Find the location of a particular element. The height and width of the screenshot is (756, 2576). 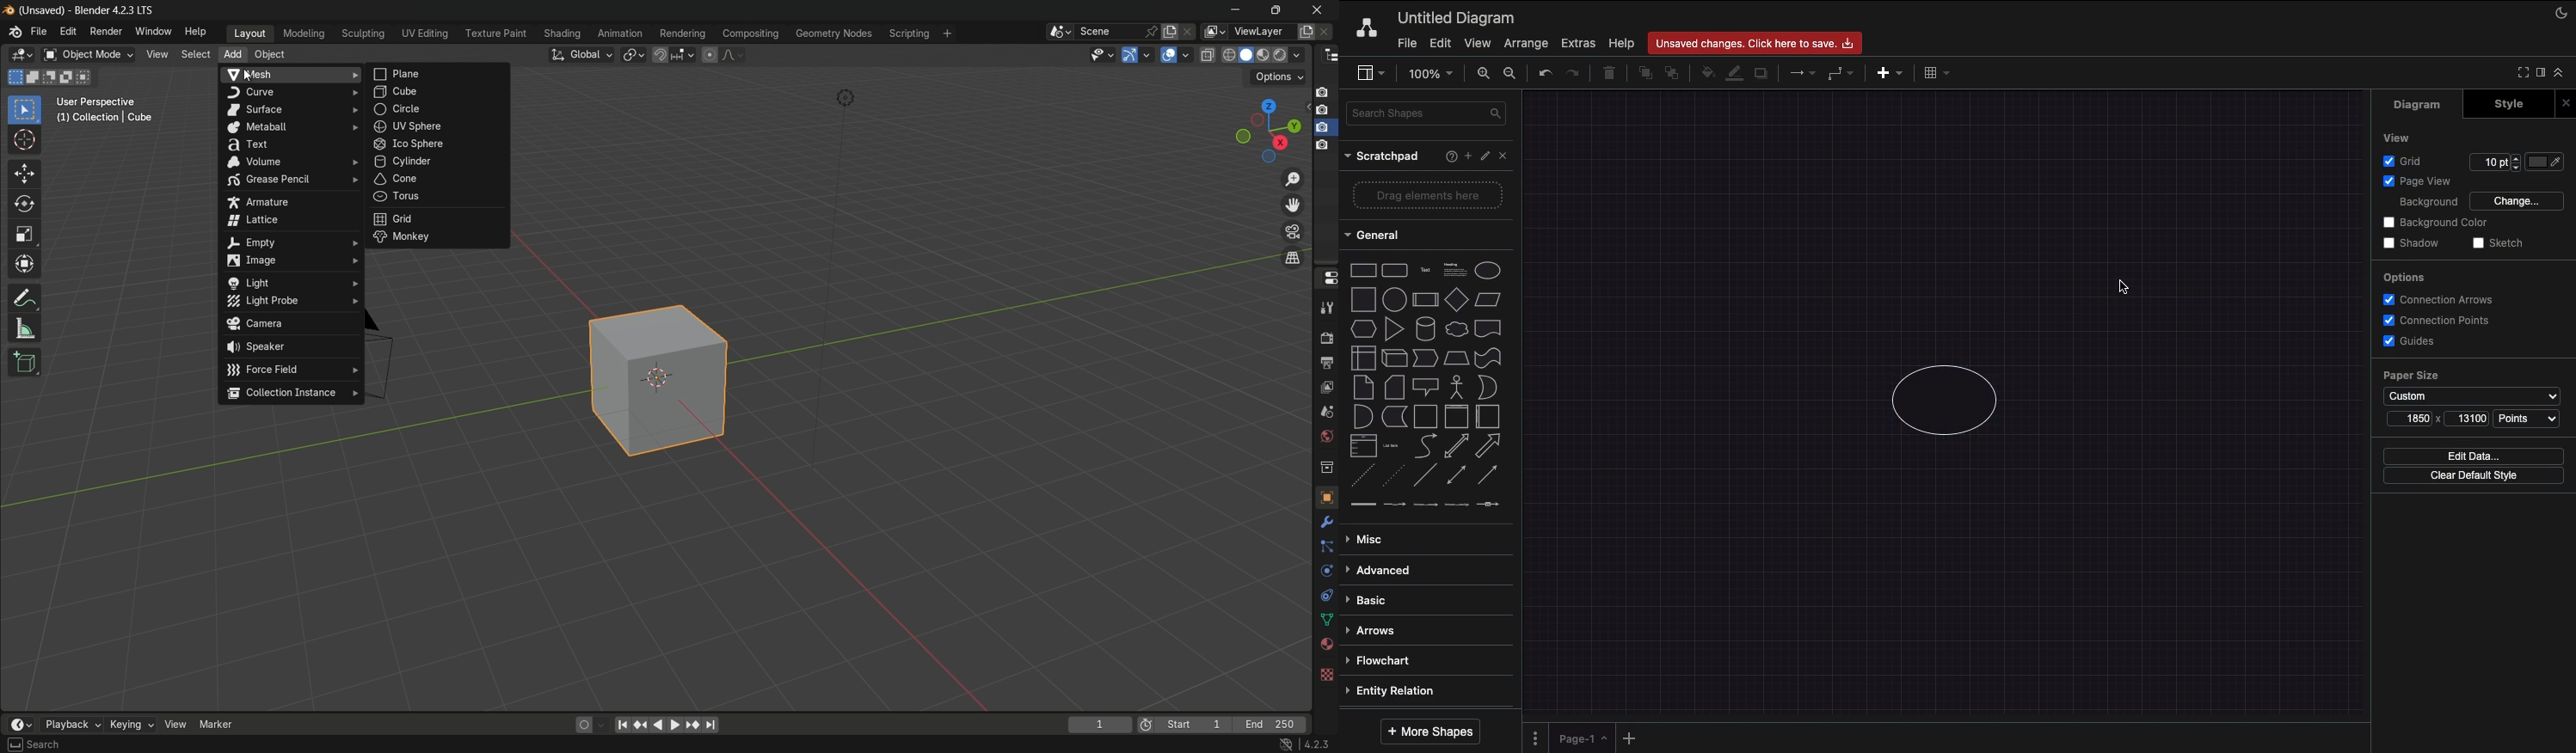

scale is located at coordinates (24, 235).